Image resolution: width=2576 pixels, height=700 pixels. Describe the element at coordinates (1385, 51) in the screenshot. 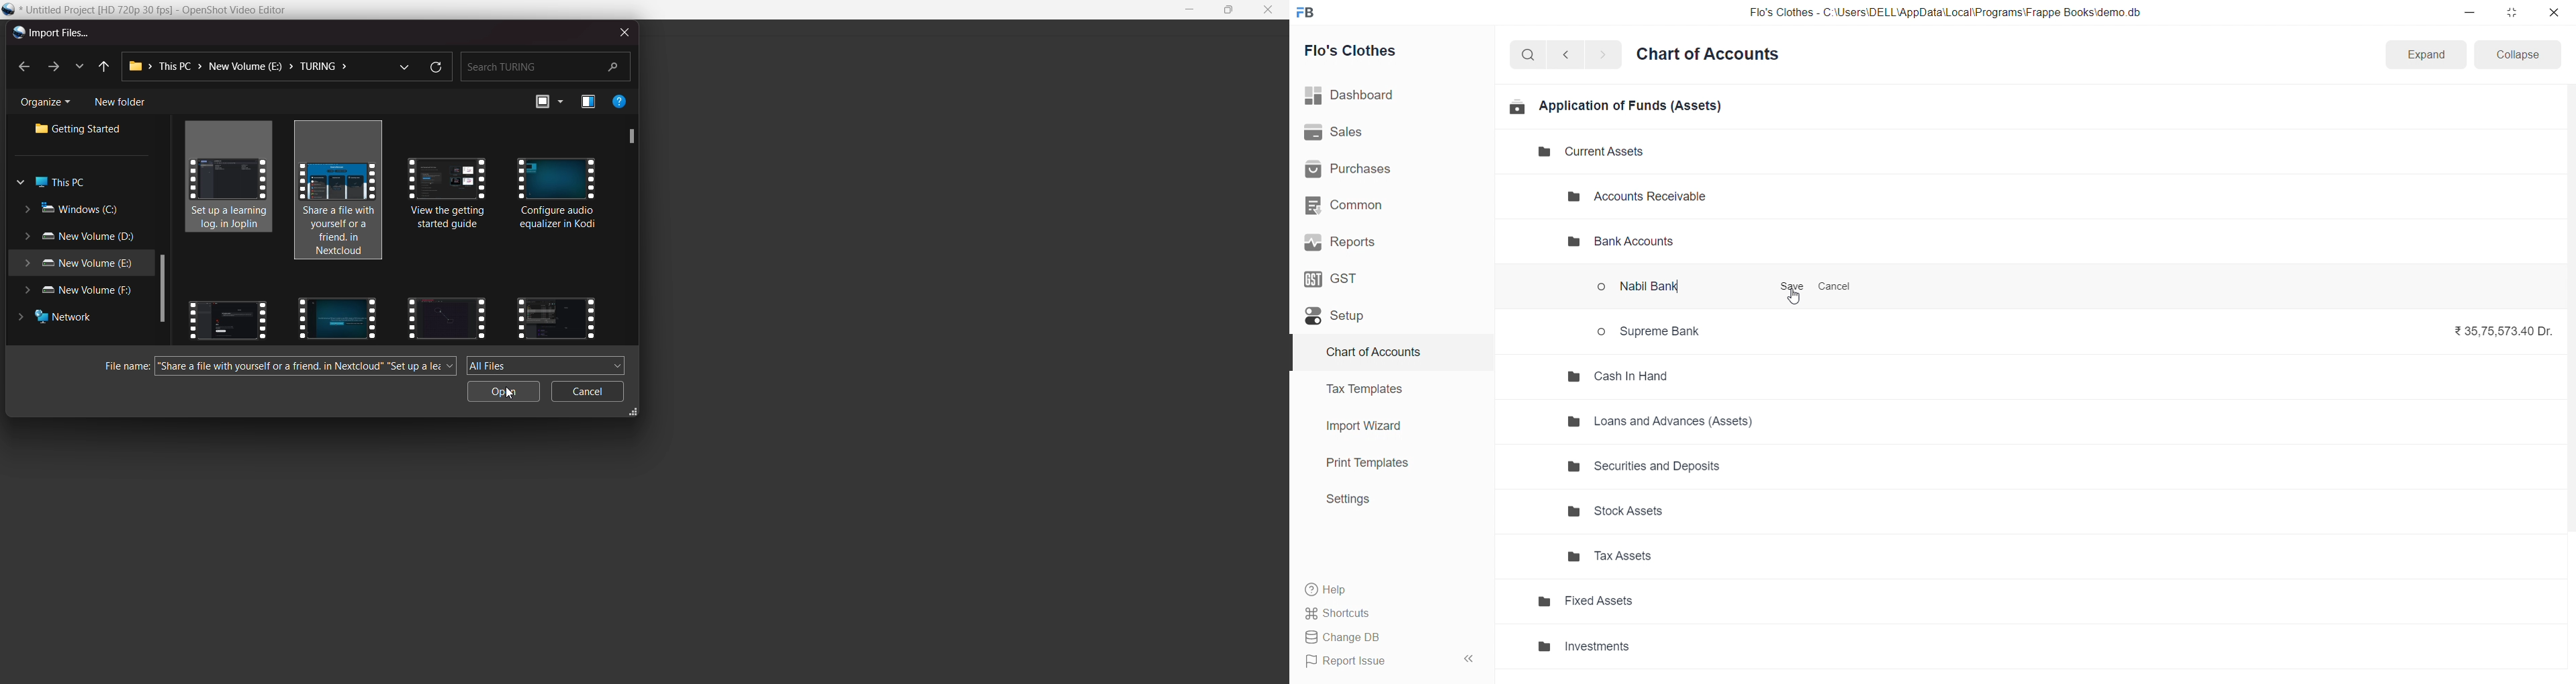

I see `Flo's Clothes` at that location.